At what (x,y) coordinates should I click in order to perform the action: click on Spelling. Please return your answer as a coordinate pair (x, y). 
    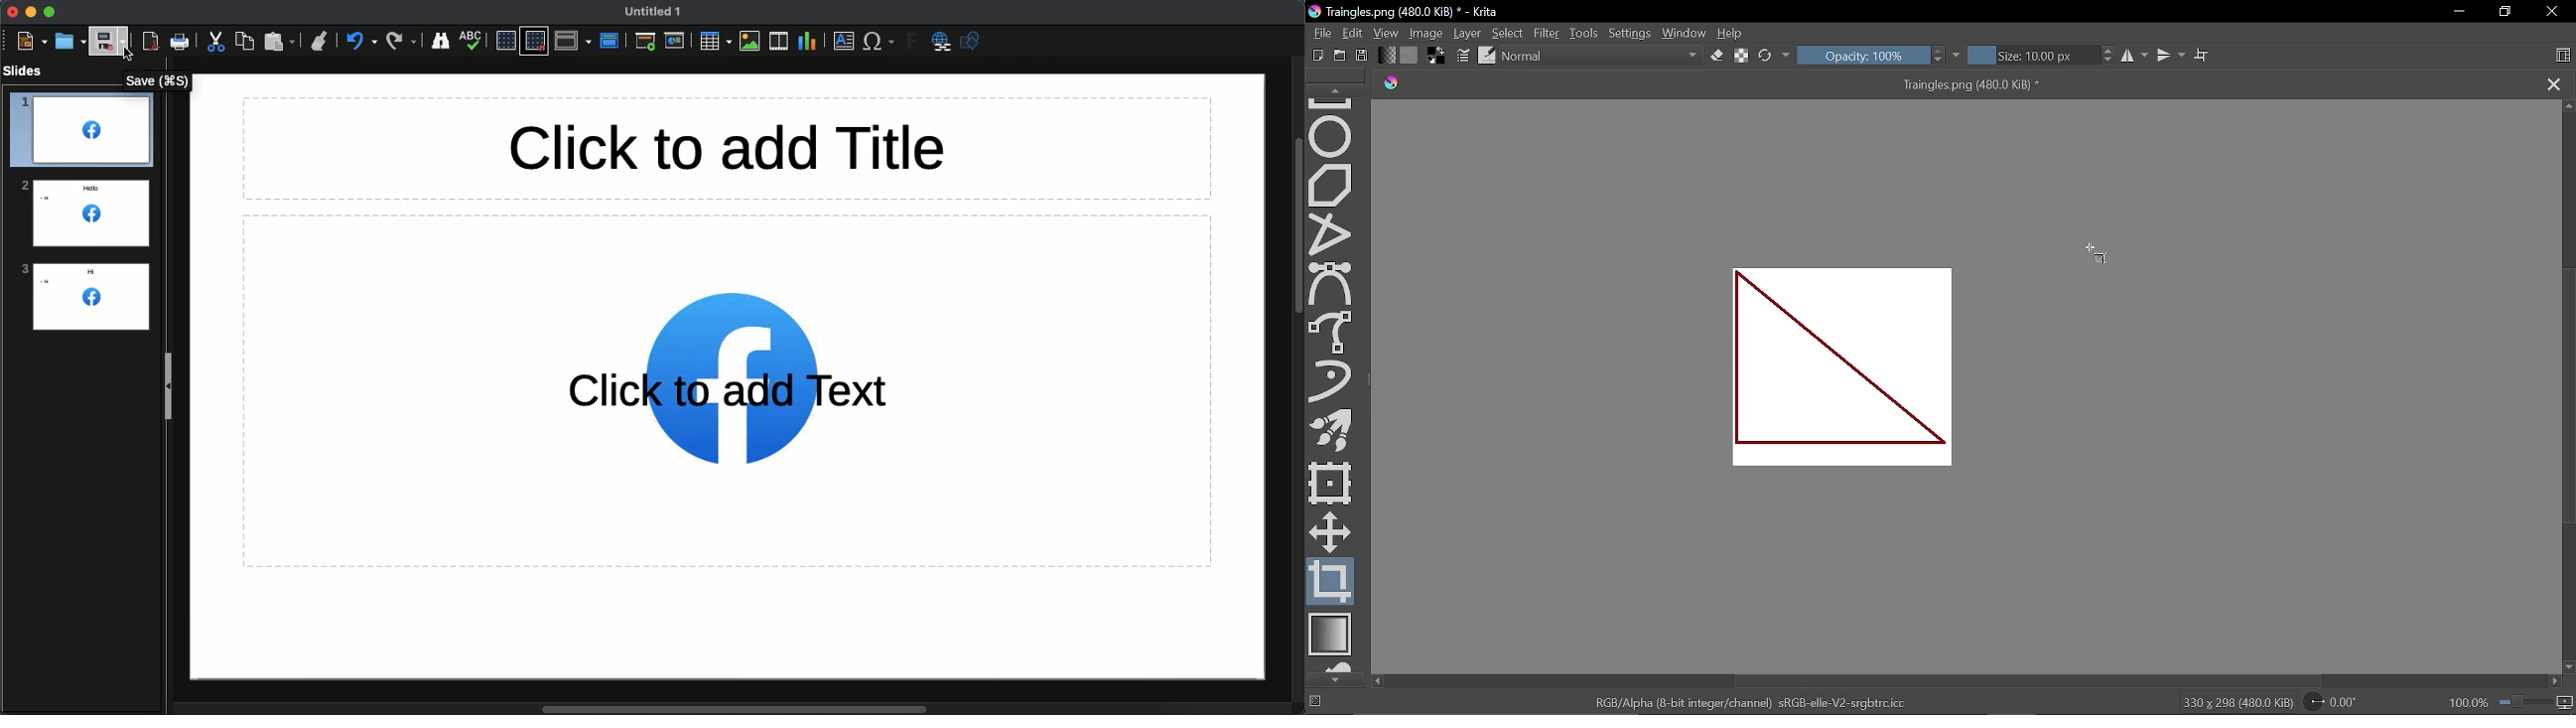
    Looking at the image, I should click on (473, 39).